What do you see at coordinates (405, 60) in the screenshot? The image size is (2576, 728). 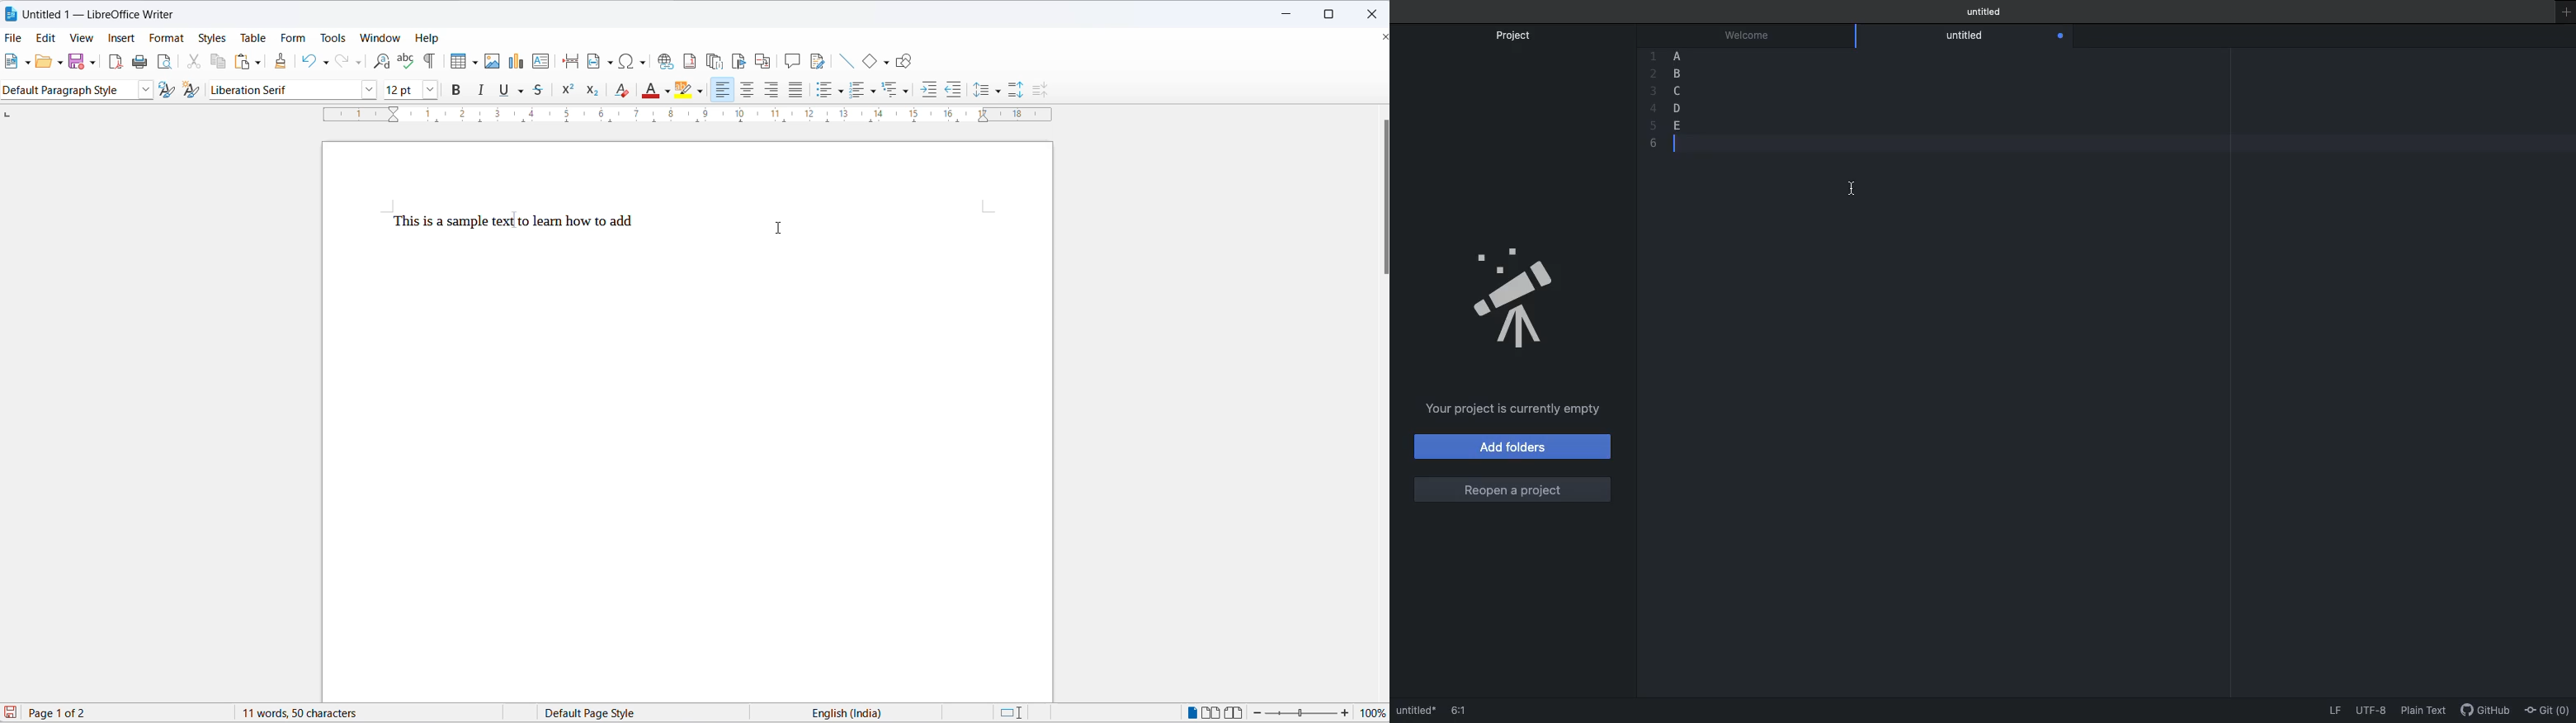 I see `spellings` at bounding box center [405, 60].